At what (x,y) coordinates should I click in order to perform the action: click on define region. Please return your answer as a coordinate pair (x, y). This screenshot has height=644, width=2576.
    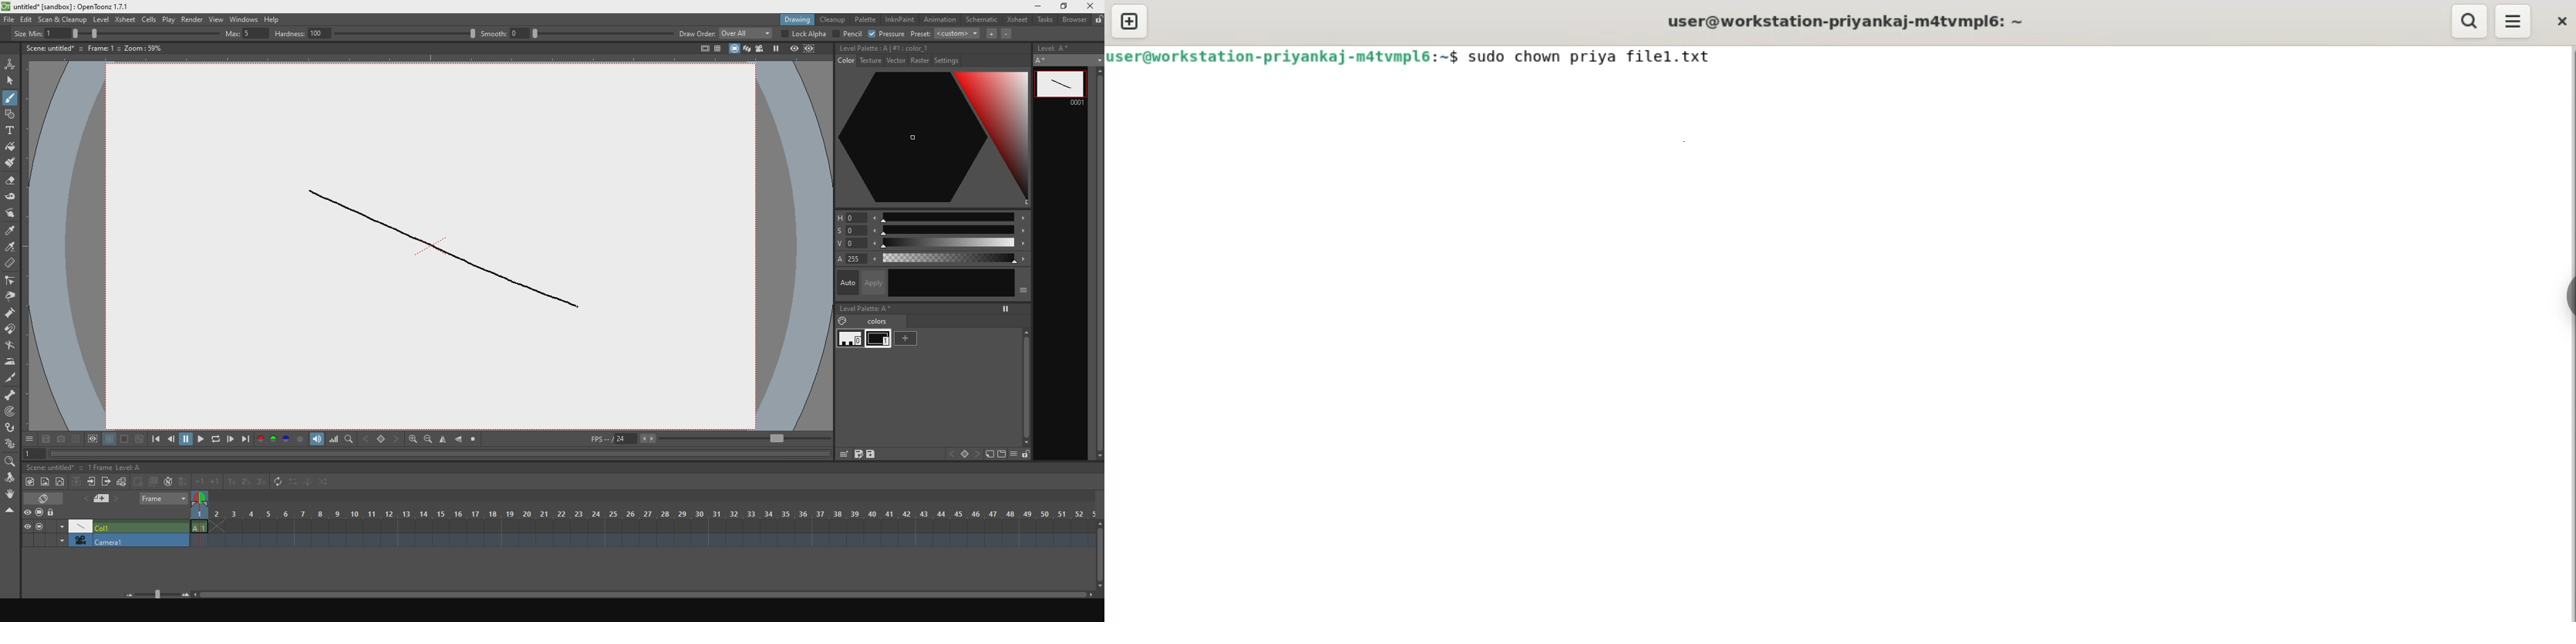
    Looking at the image, I should click on (817, 50).